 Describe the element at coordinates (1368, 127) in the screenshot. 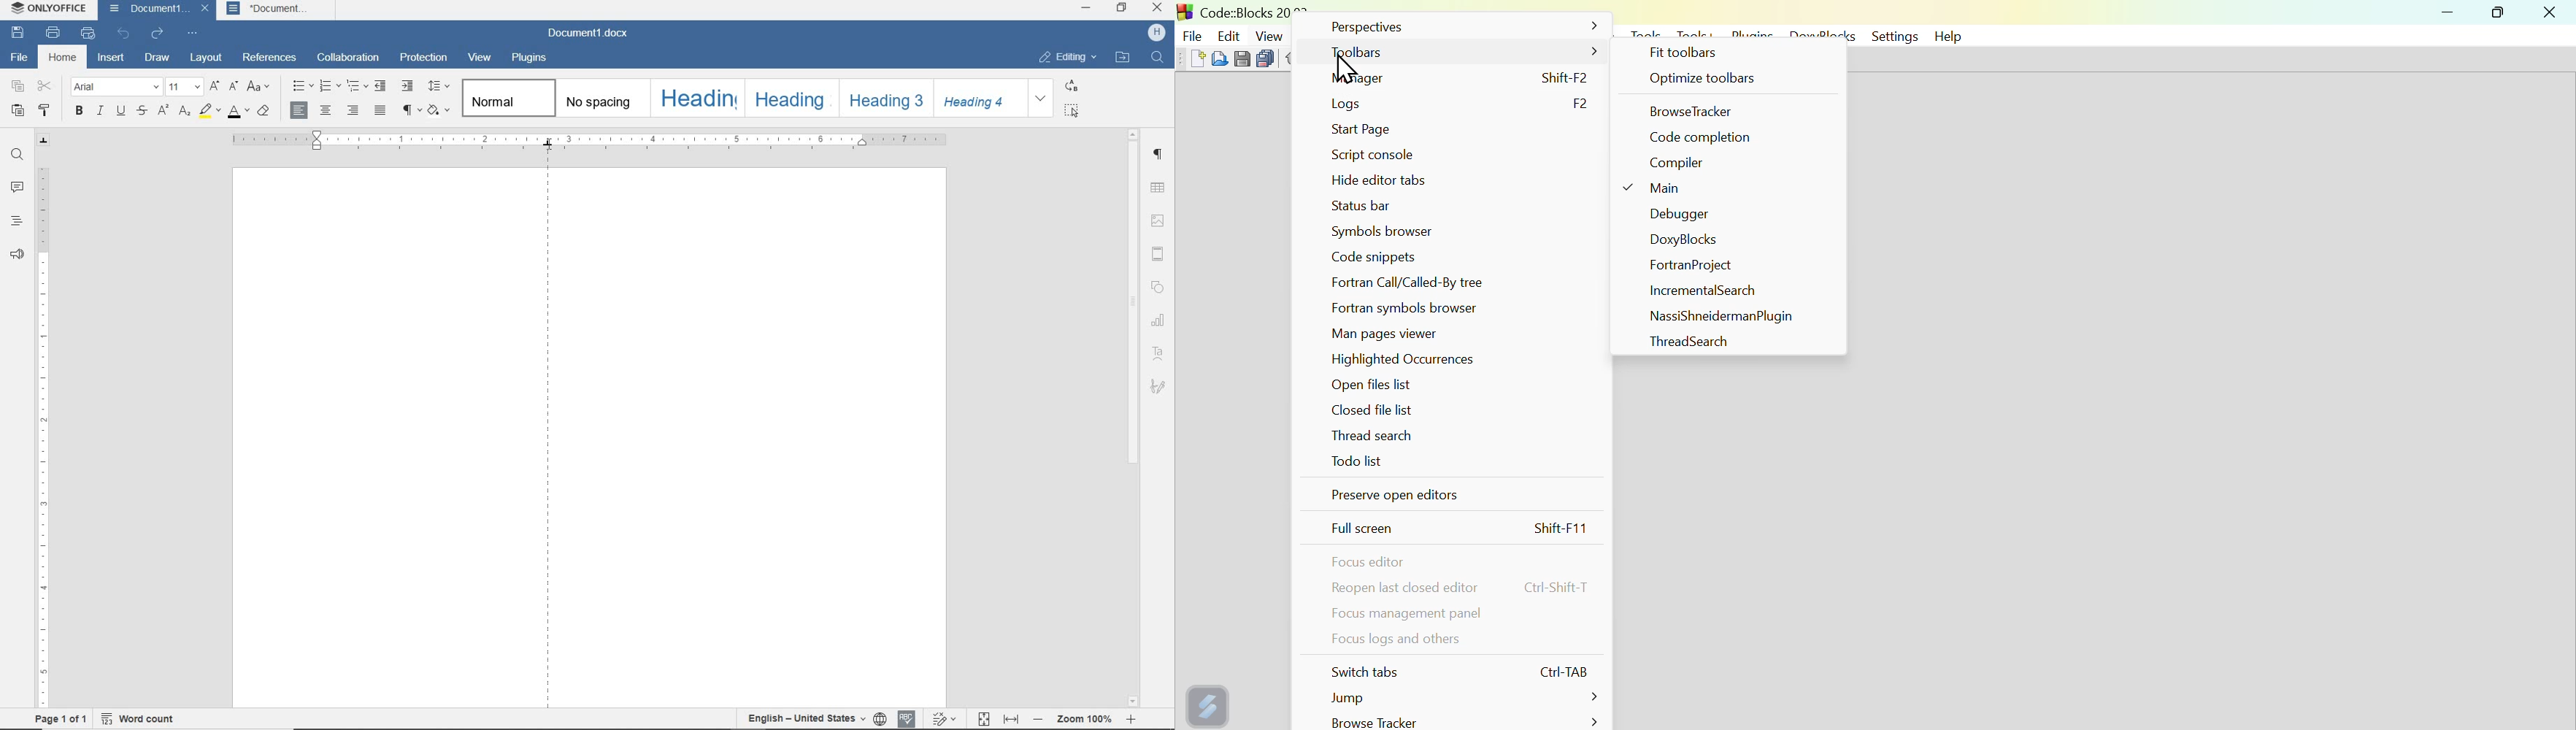

I see `Start page` at that location.